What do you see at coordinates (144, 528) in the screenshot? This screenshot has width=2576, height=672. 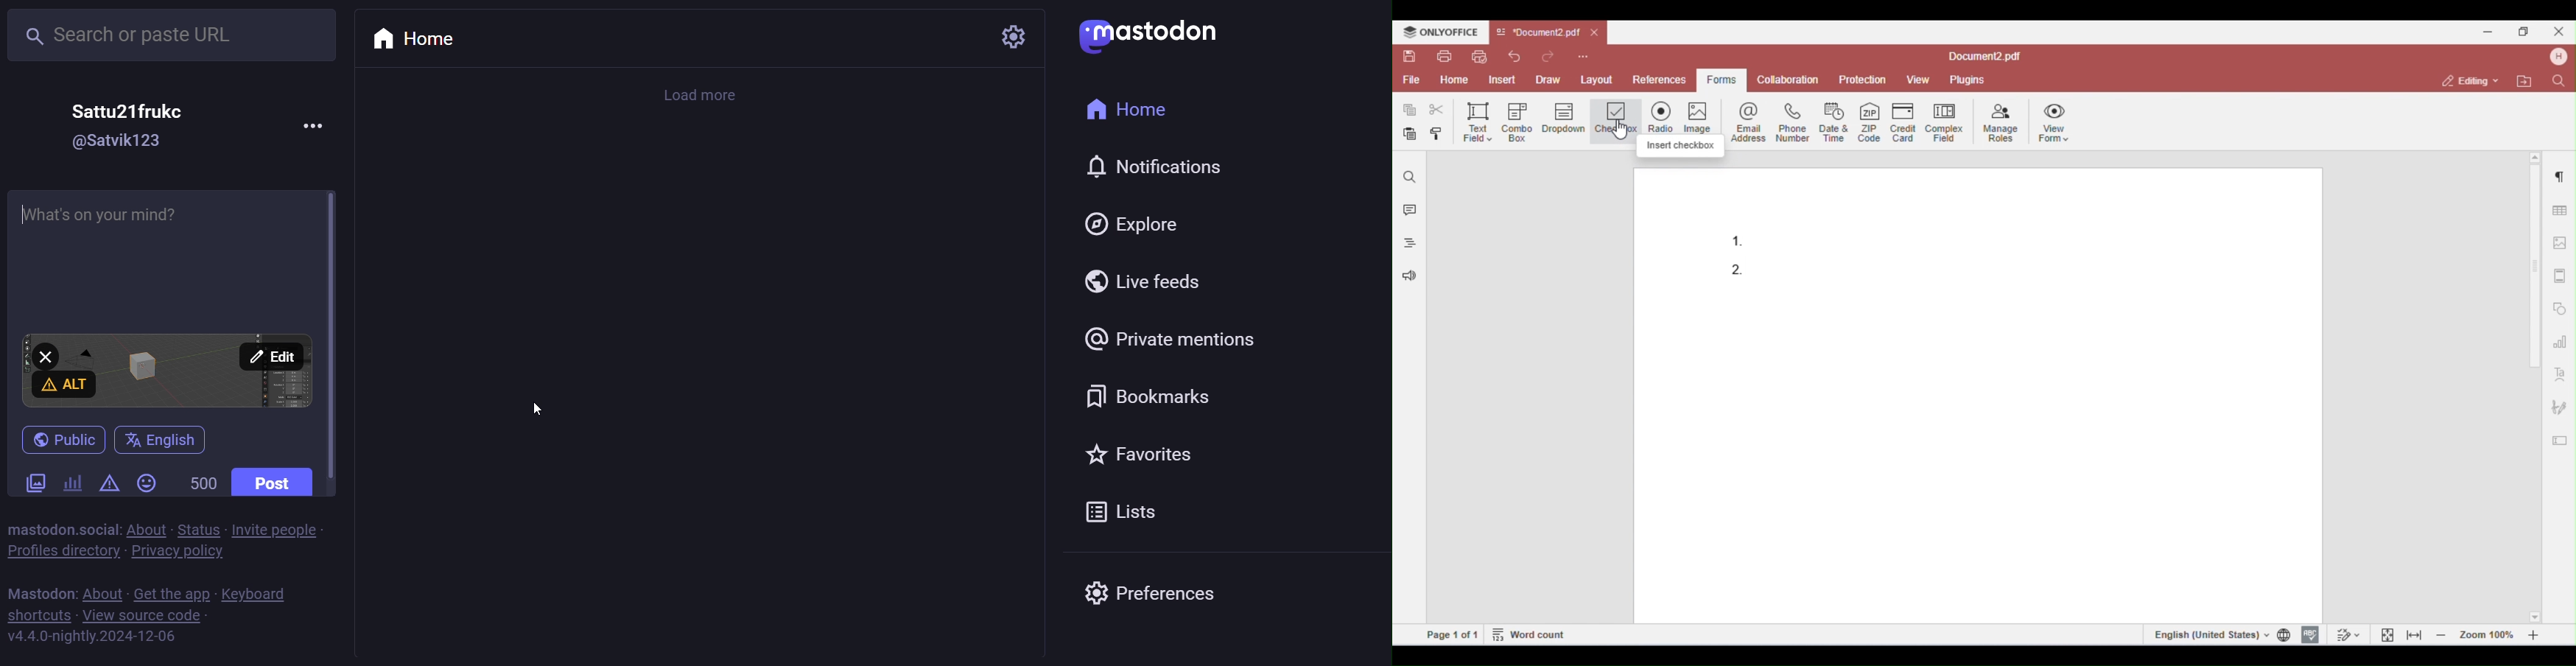 I see `about` at bounding box center [144, 528].